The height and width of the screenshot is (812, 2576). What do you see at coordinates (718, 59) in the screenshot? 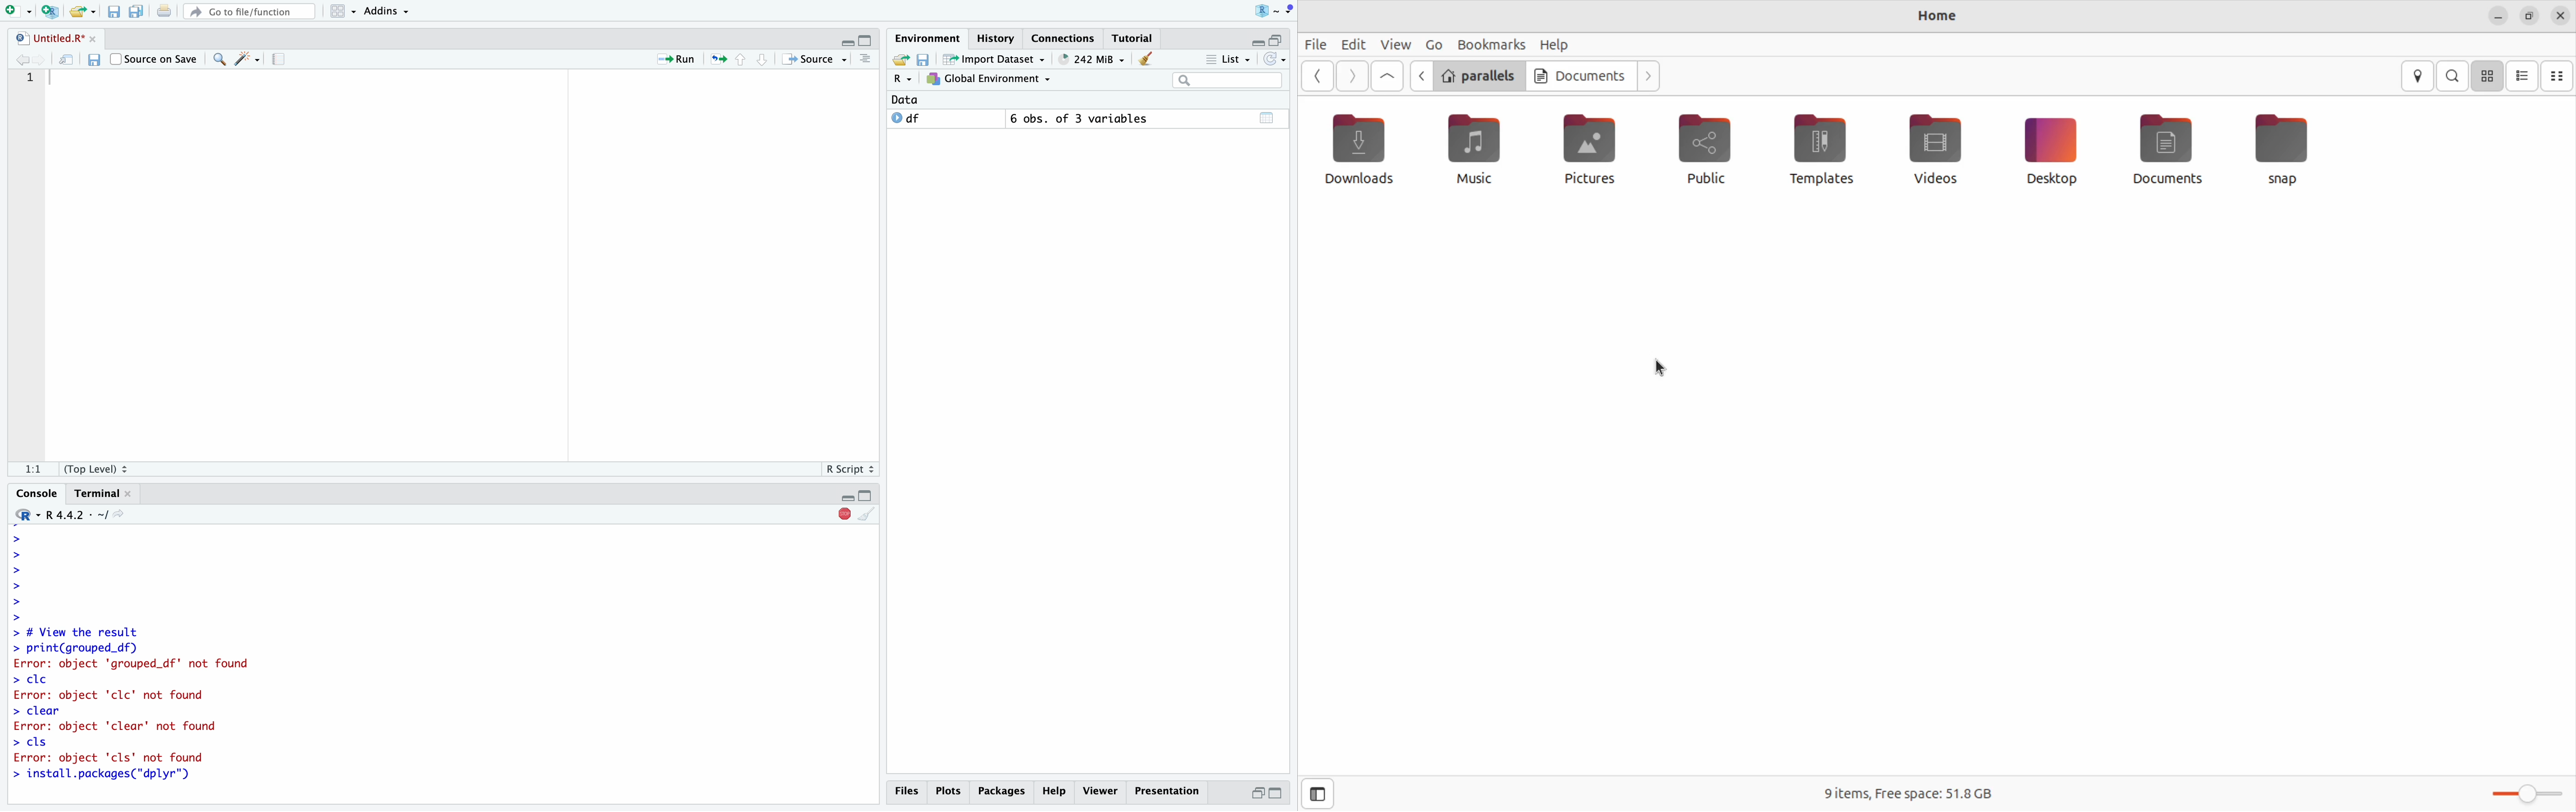
I see `Re-run the previous location code` at bounding box center [718, 59].